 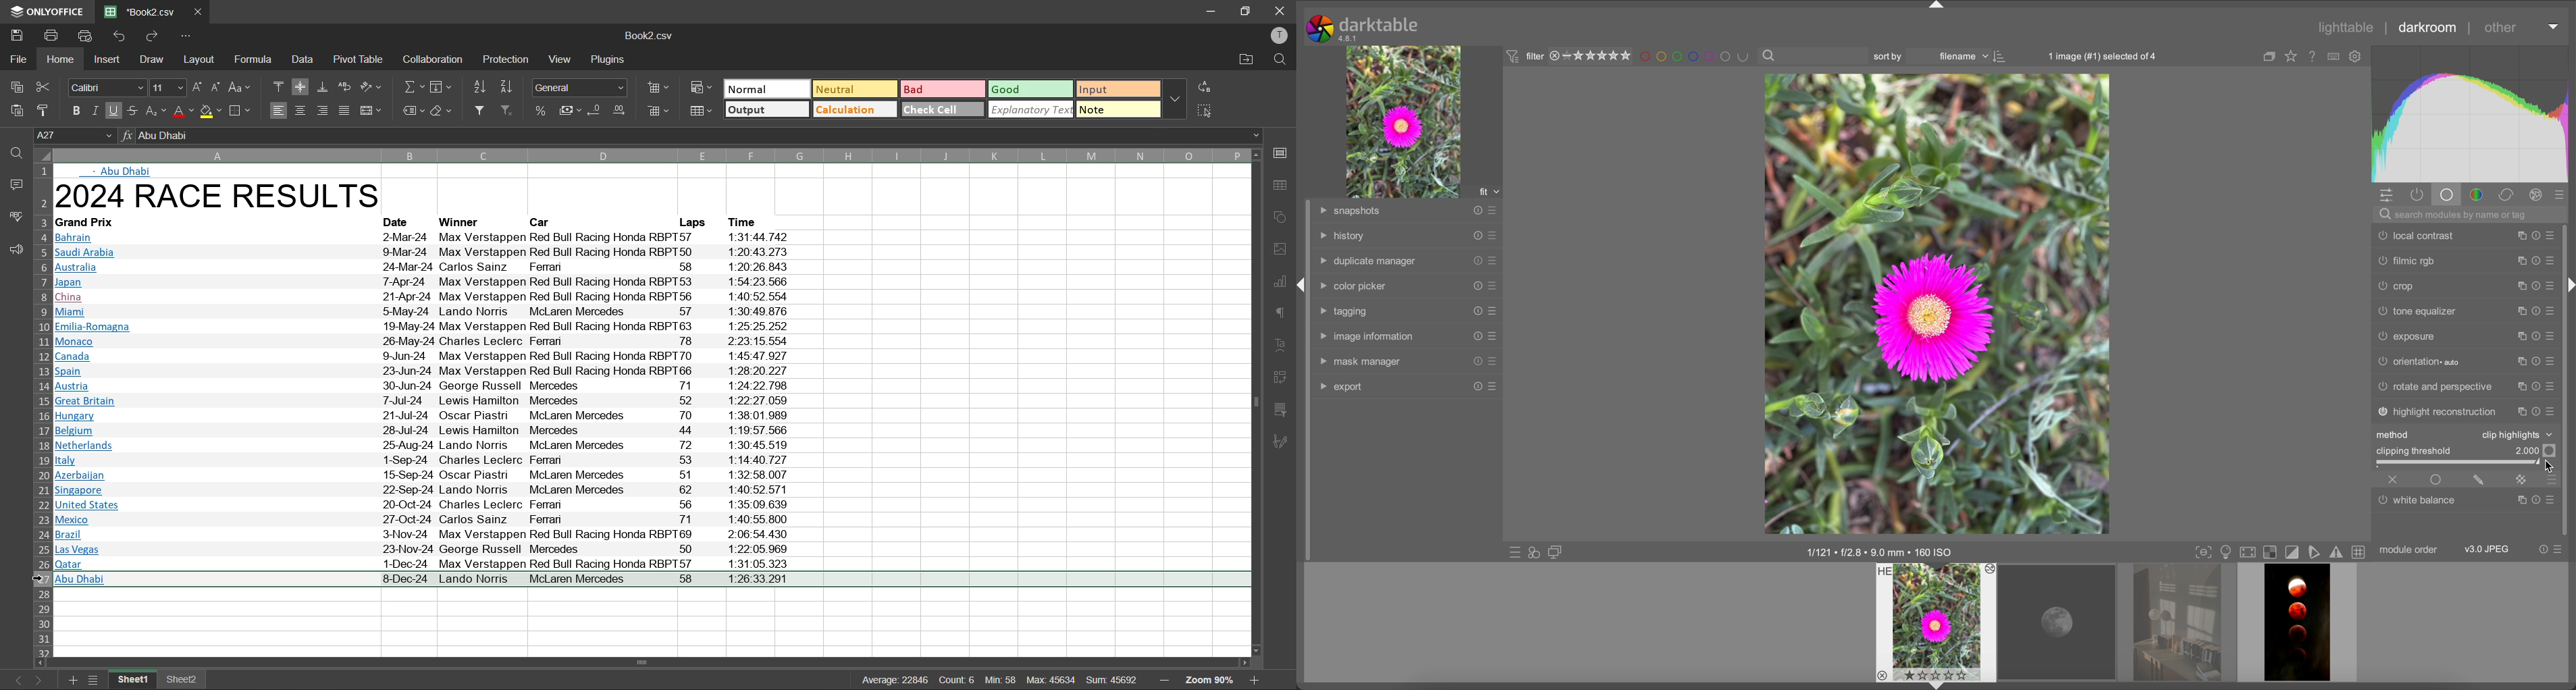 What do you see at coordinates (440, 88) in the screenshot?
I see `field` at bounding box center [440, 88].